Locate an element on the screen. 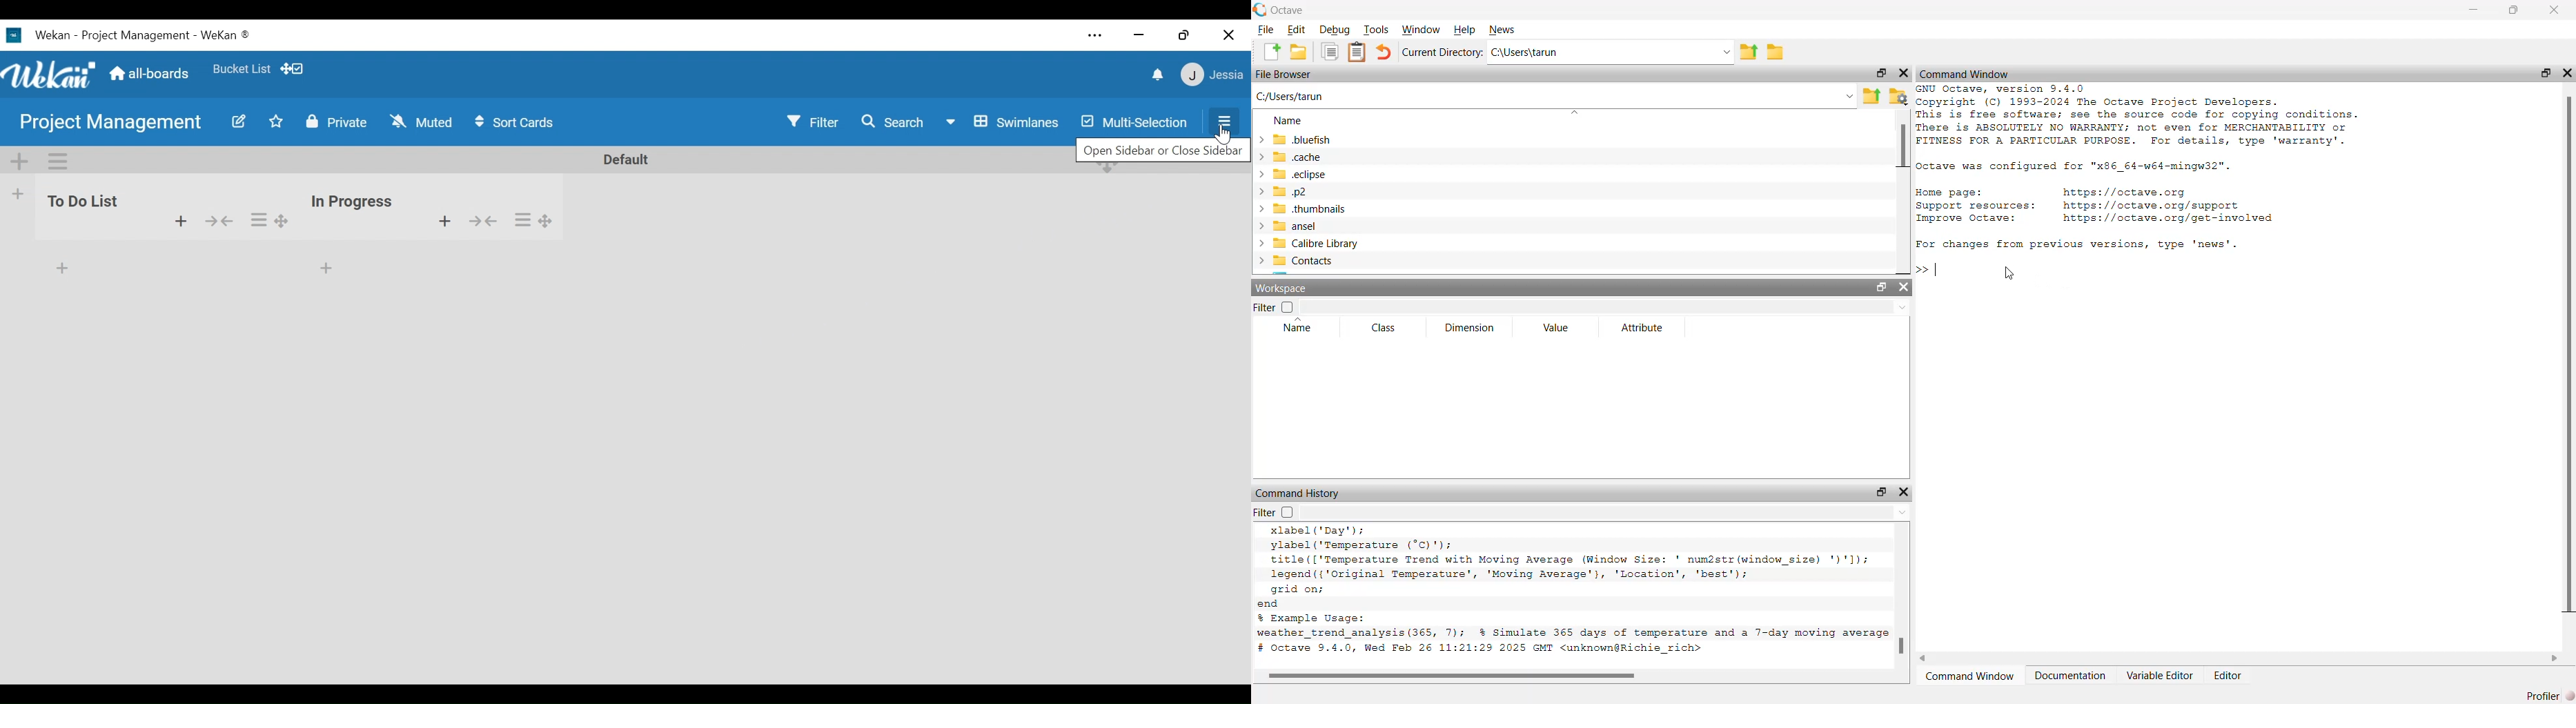 The width and height of the screenshot is (2576, 728). Filter is located at coordinates (1276, 513).